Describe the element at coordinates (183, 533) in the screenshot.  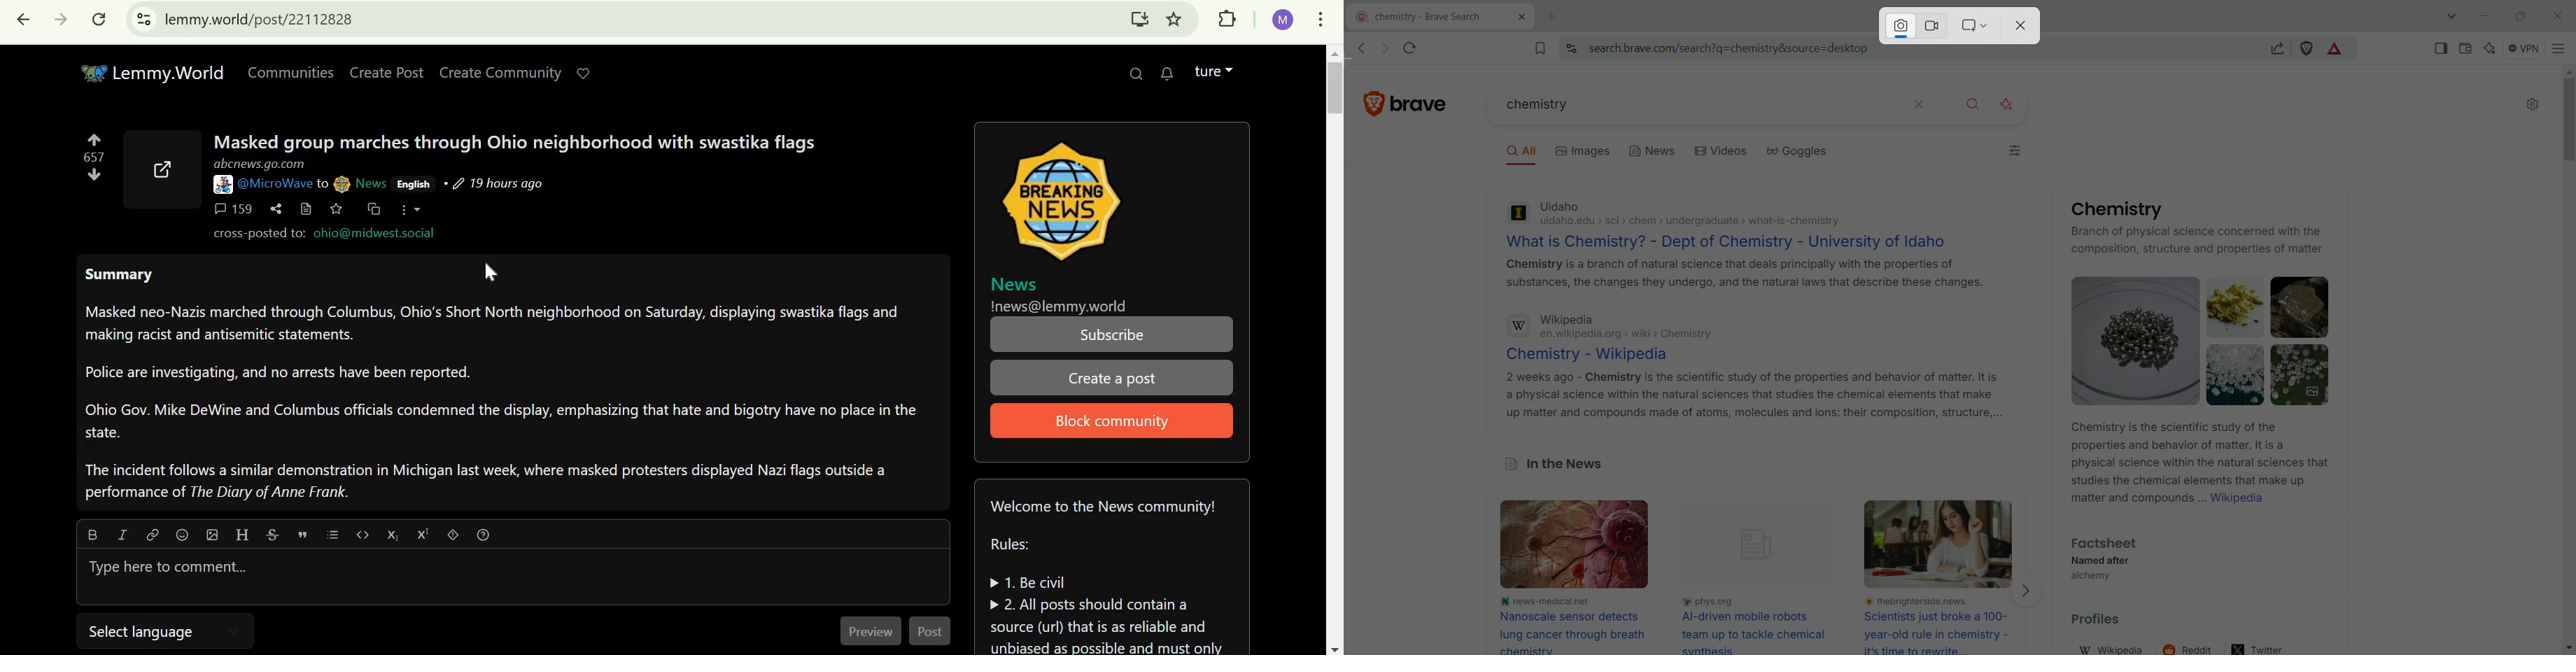
I see `emoji` at that location.